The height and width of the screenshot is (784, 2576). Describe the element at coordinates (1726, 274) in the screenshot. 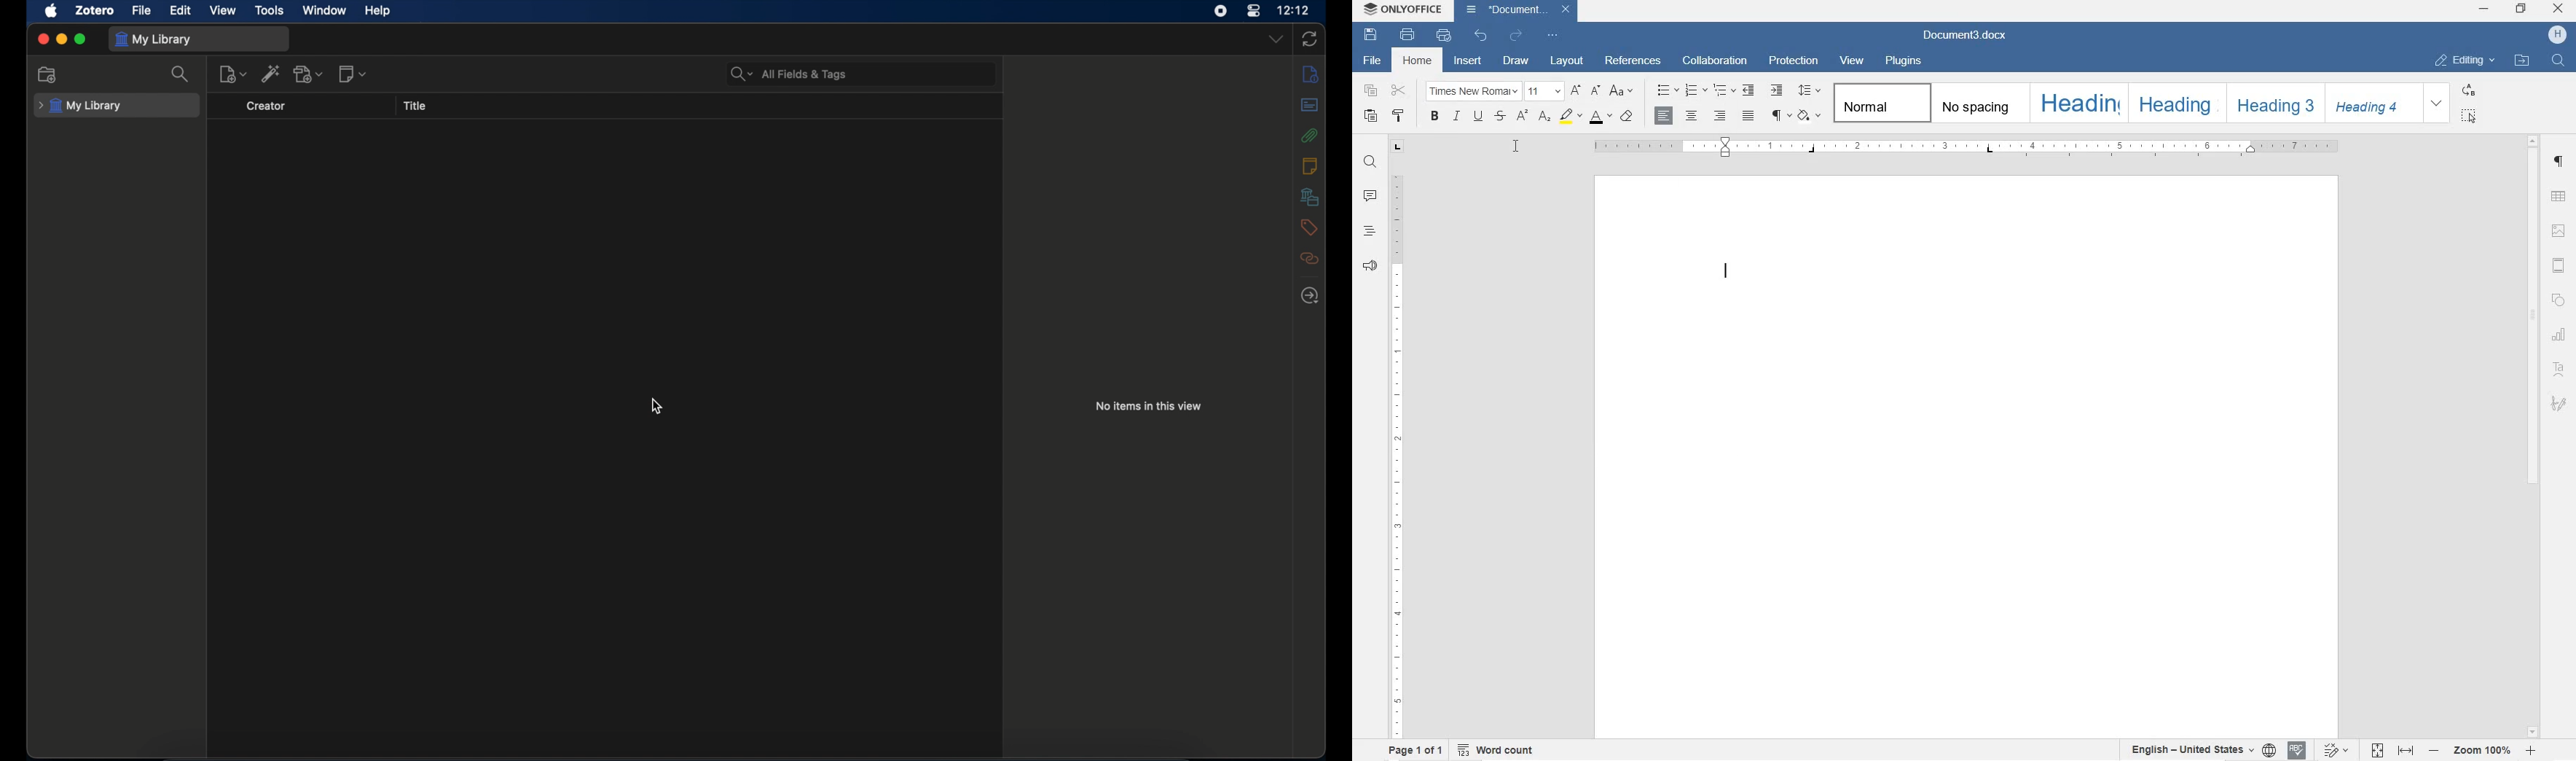

I see `text editor will print in Times New Roman` at that location.